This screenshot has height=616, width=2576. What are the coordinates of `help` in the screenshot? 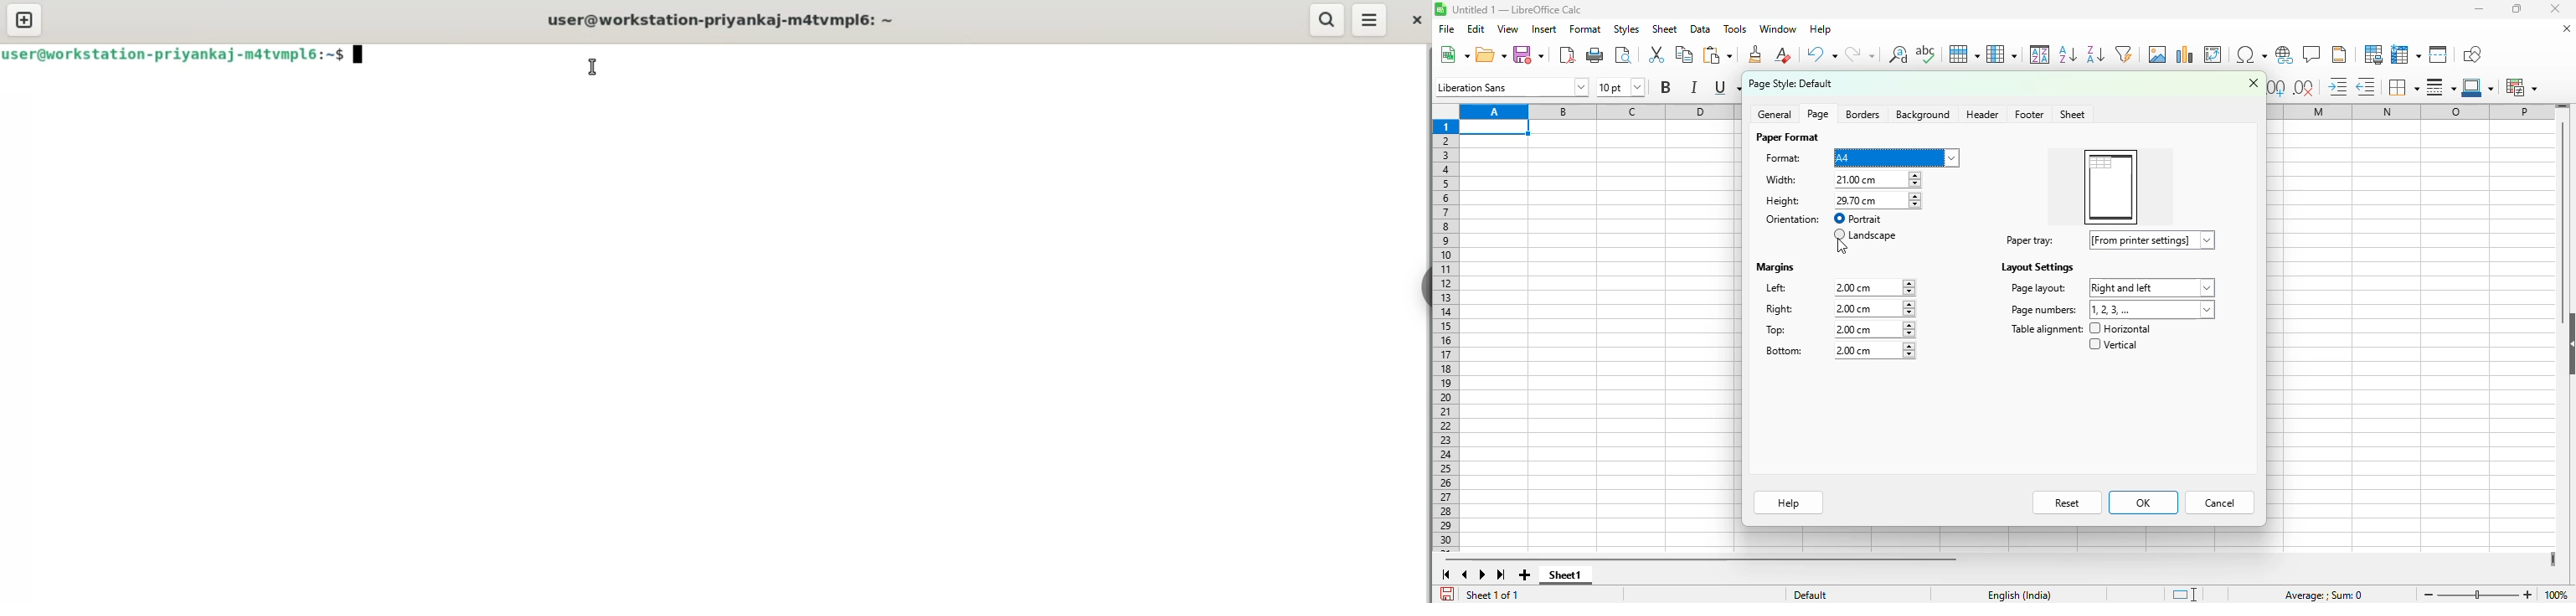 It's located at (1790, 502).